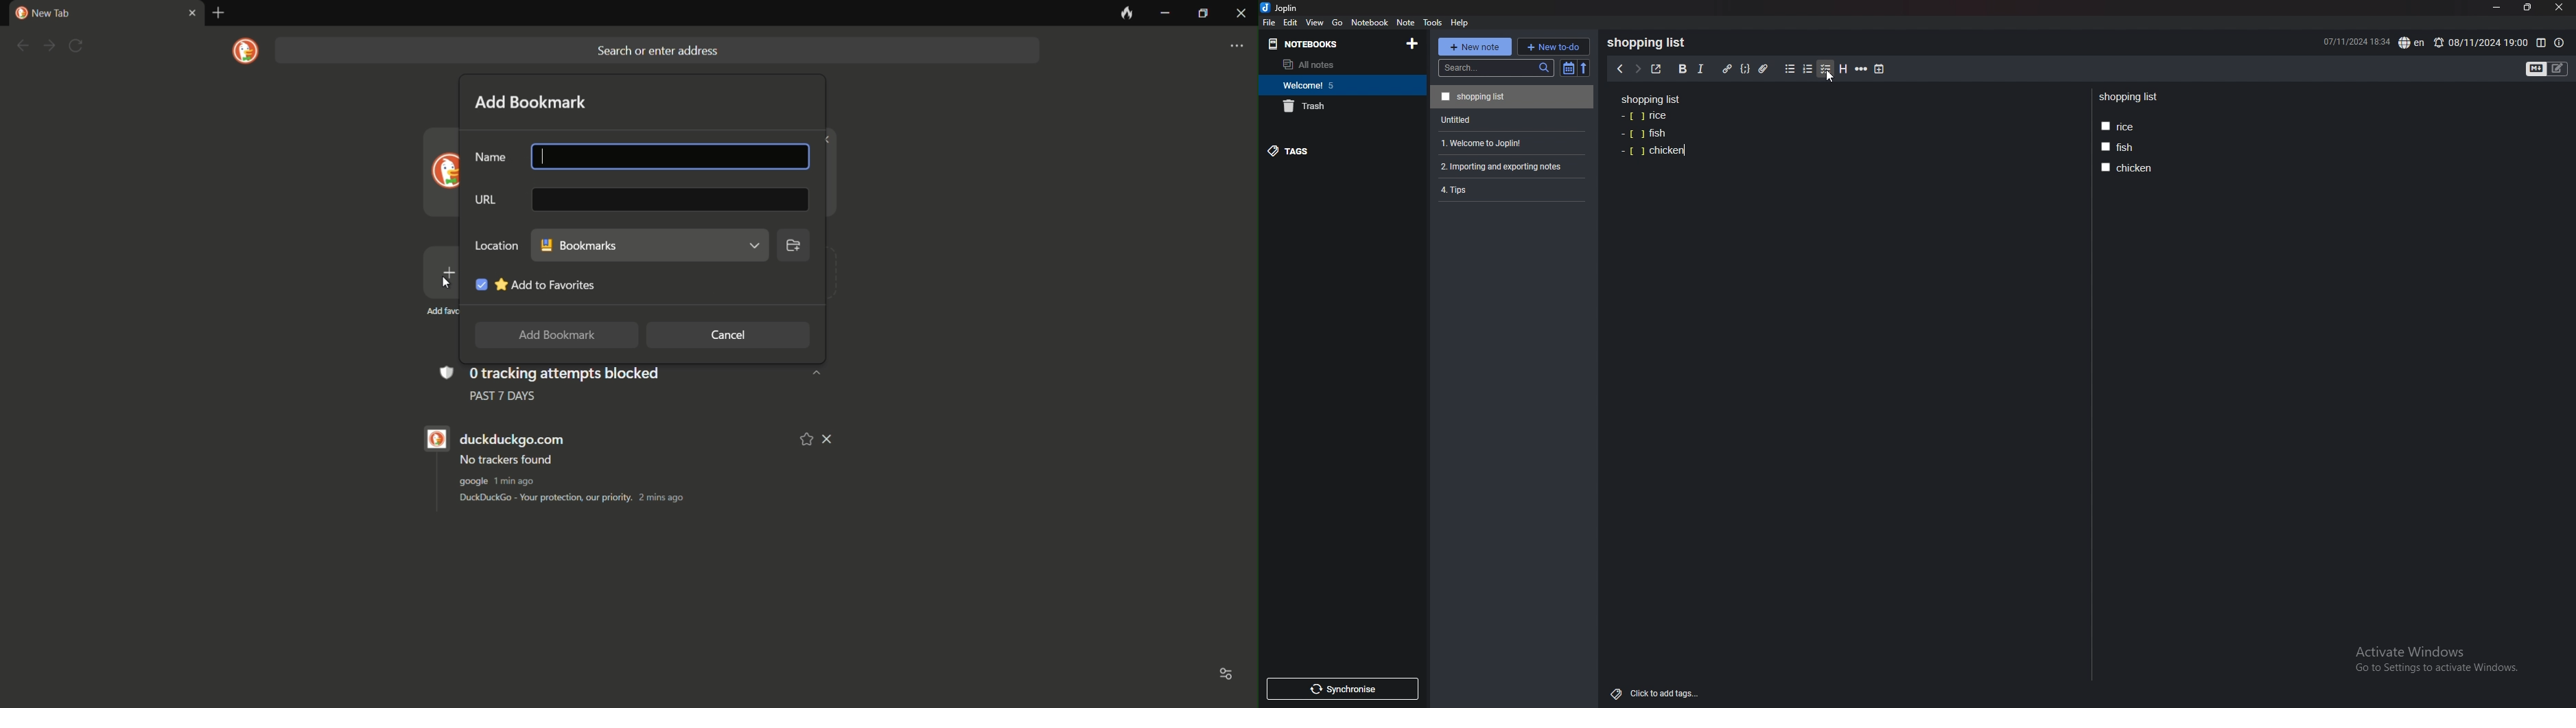 The height and width of the screenshot is (728, 2576). Describe the element at coordinates (2497, 8) in the screenshot. I see `minimize` at that location.